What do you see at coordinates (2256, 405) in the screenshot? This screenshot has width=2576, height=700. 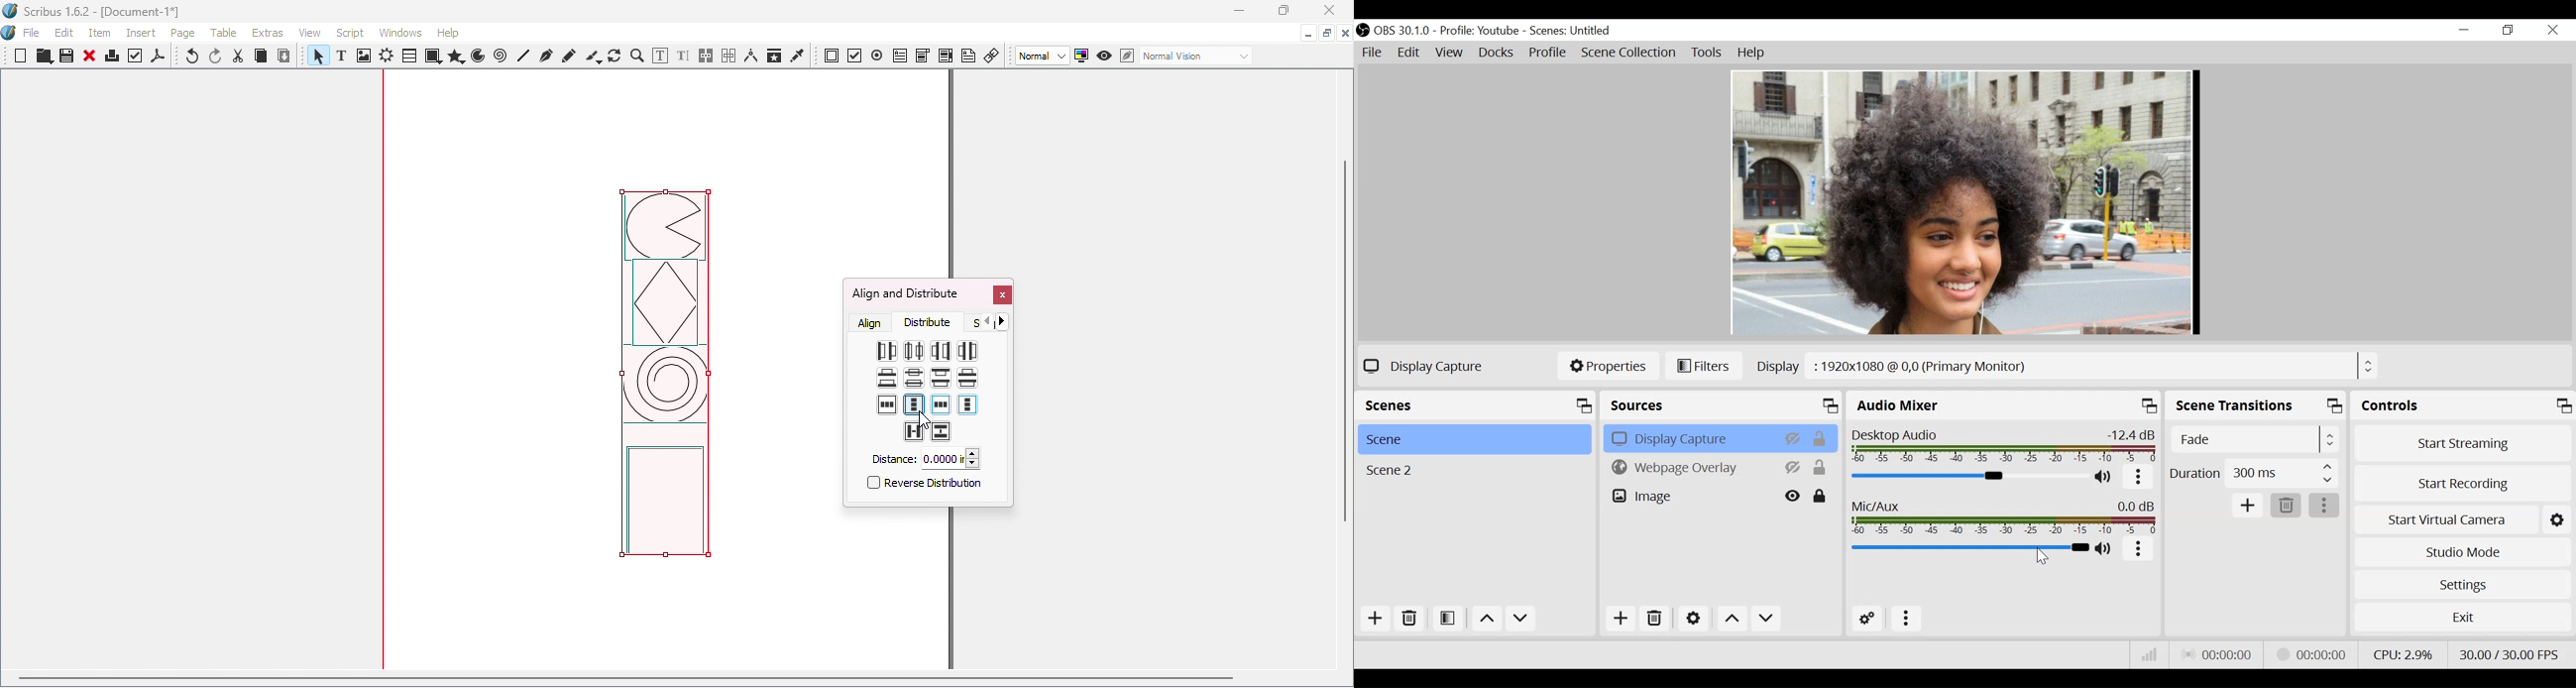 I see `Scene Transition Panel` at bounding box center [2256, 405].